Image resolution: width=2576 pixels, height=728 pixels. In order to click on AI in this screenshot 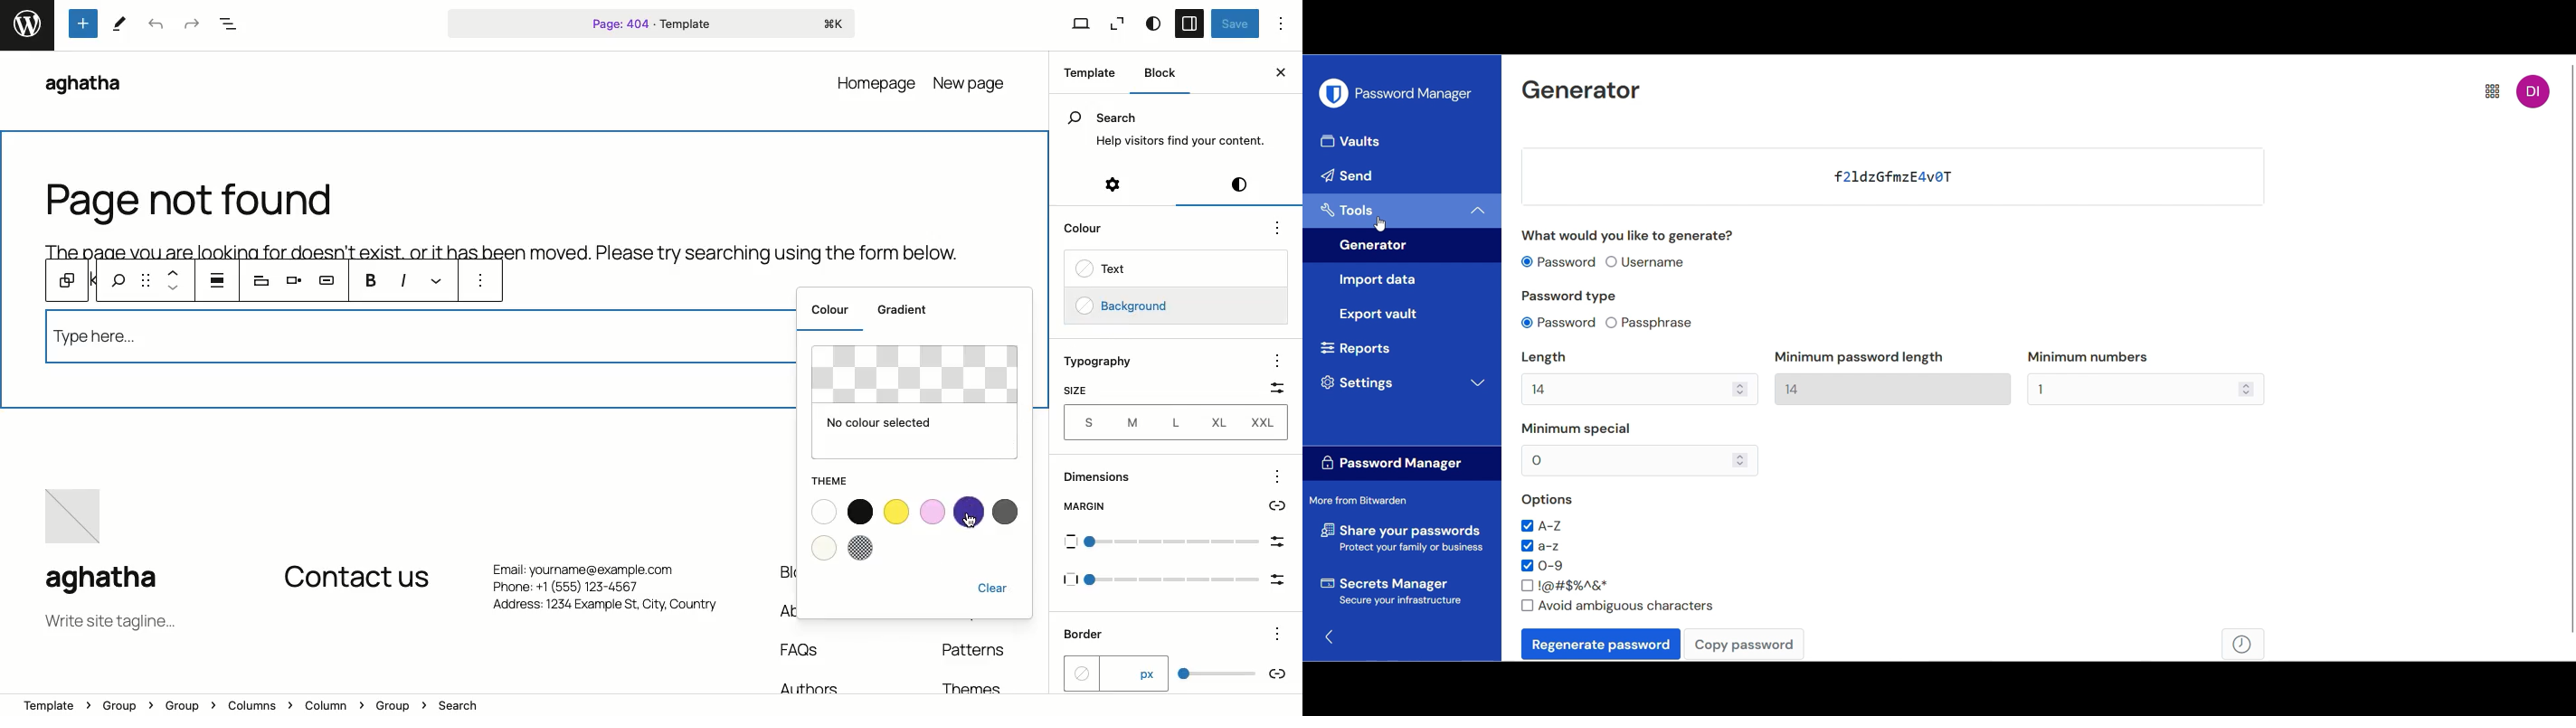, I will do `click(328, 282)`.